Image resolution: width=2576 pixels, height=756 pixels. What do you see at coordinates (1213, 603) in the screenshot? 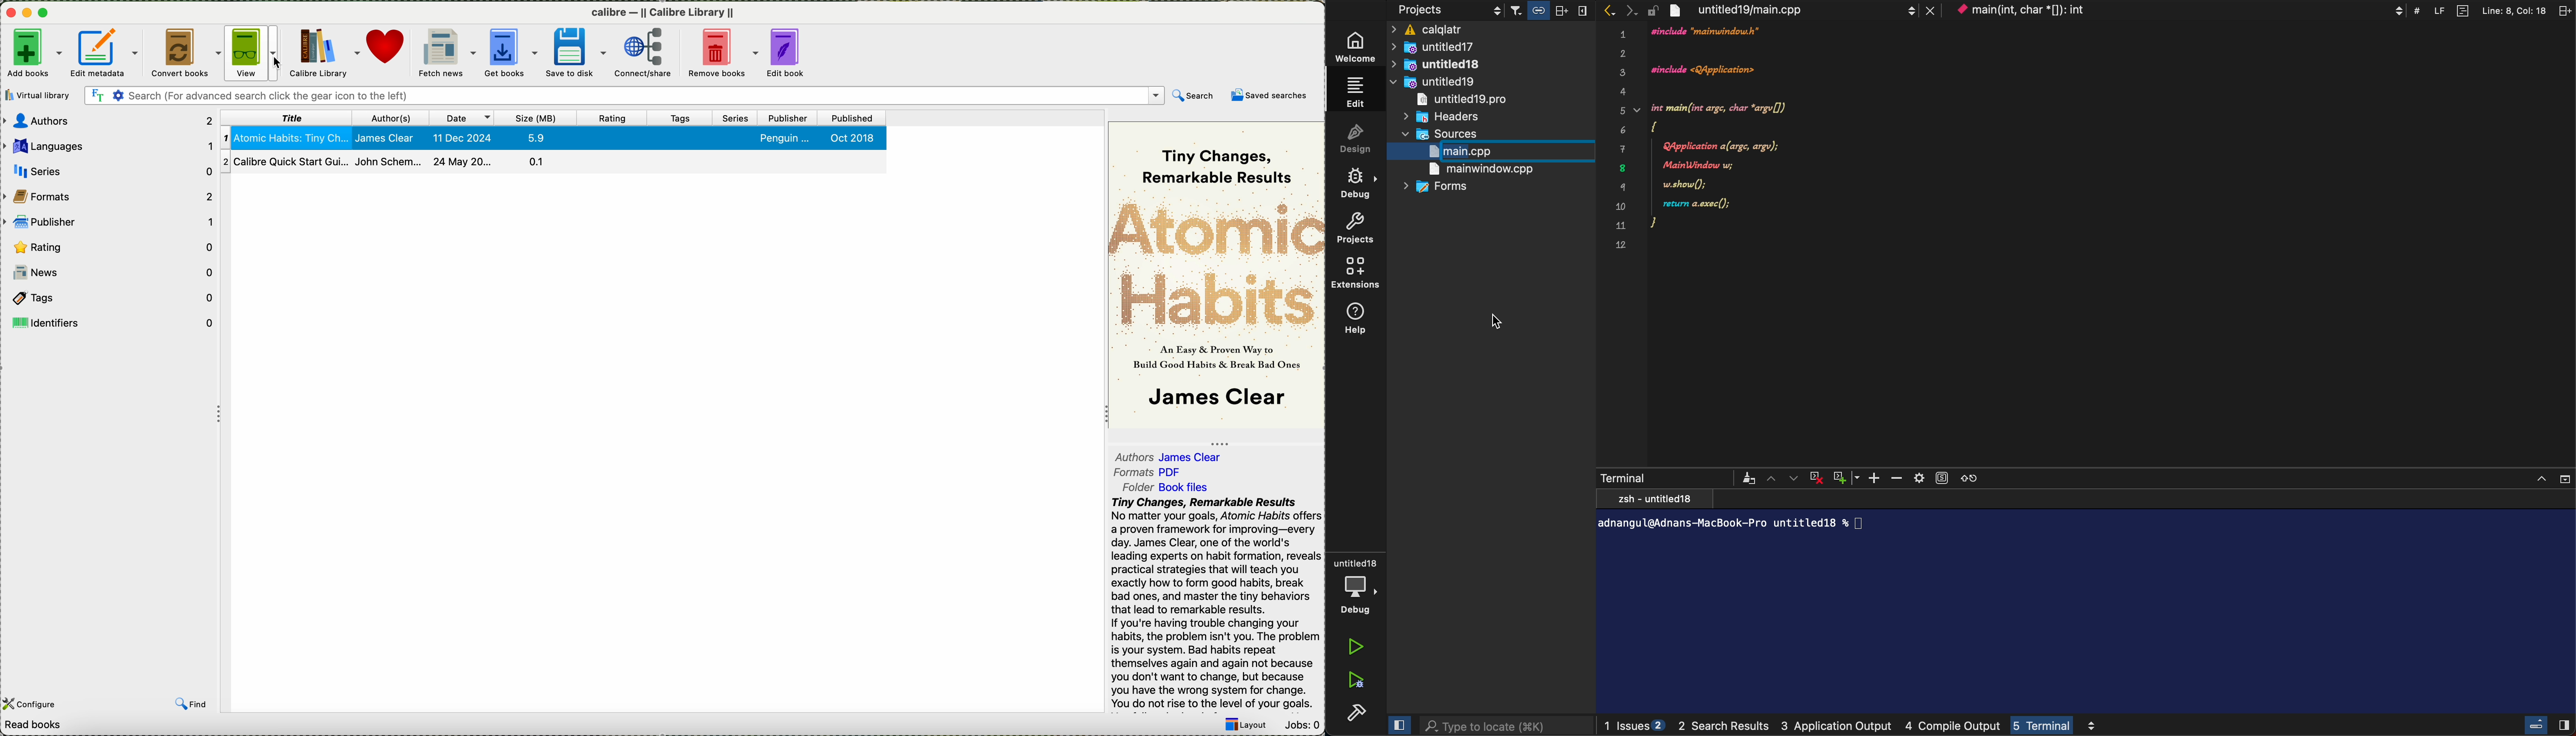
I see `Tiny Changes, Remarkable Results

No matter your goals, Atomic Habits offers
a proven framework for improving—every
day. James Clear, one of the world's
leading experts on habit formation, reveals
practical strategies that will teach you
exactly how to form good habits, break
bad ones, and master the tiny behaviors
that lead to remarkable results.

If you're having trouble changing your
habits, the problem isn't you. The problem
is your system. Bad habits repeat
themselves again and again not because
you don't want to change, but because
you have the wrong system for change.
You do not rise to the level of your goals.` at bounding box center [1213, 603].